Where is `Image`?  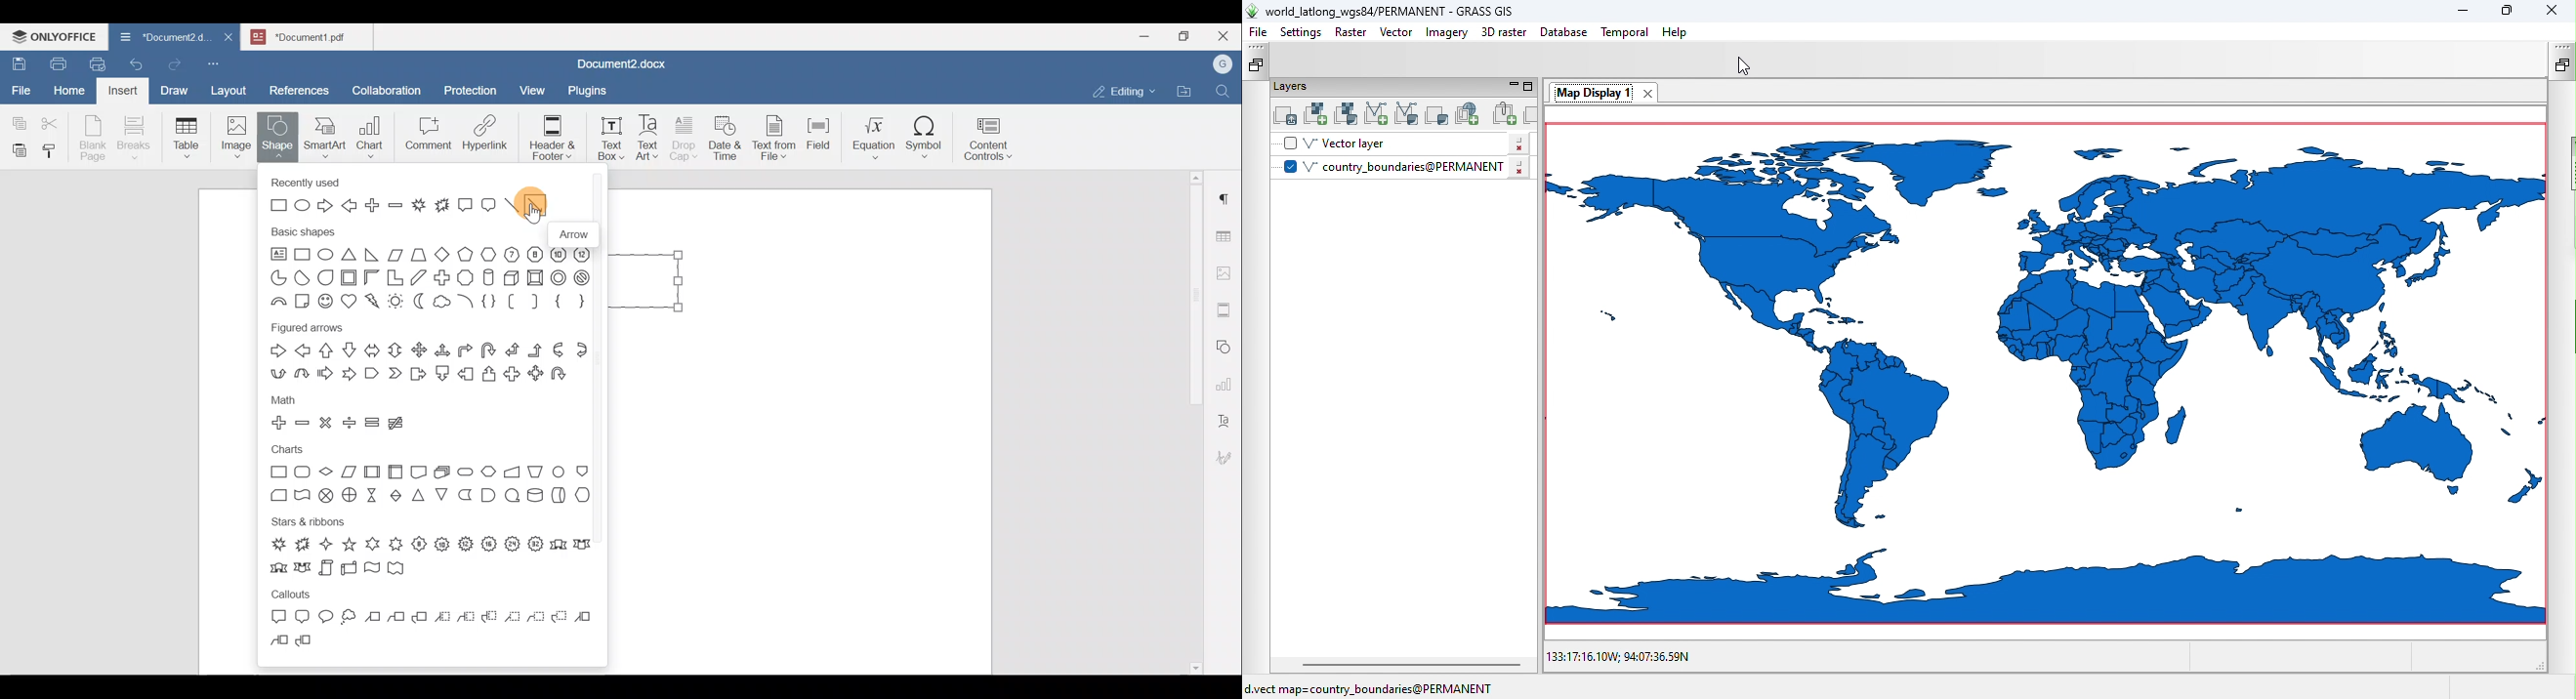 Image is located at coordinates (240, 133).